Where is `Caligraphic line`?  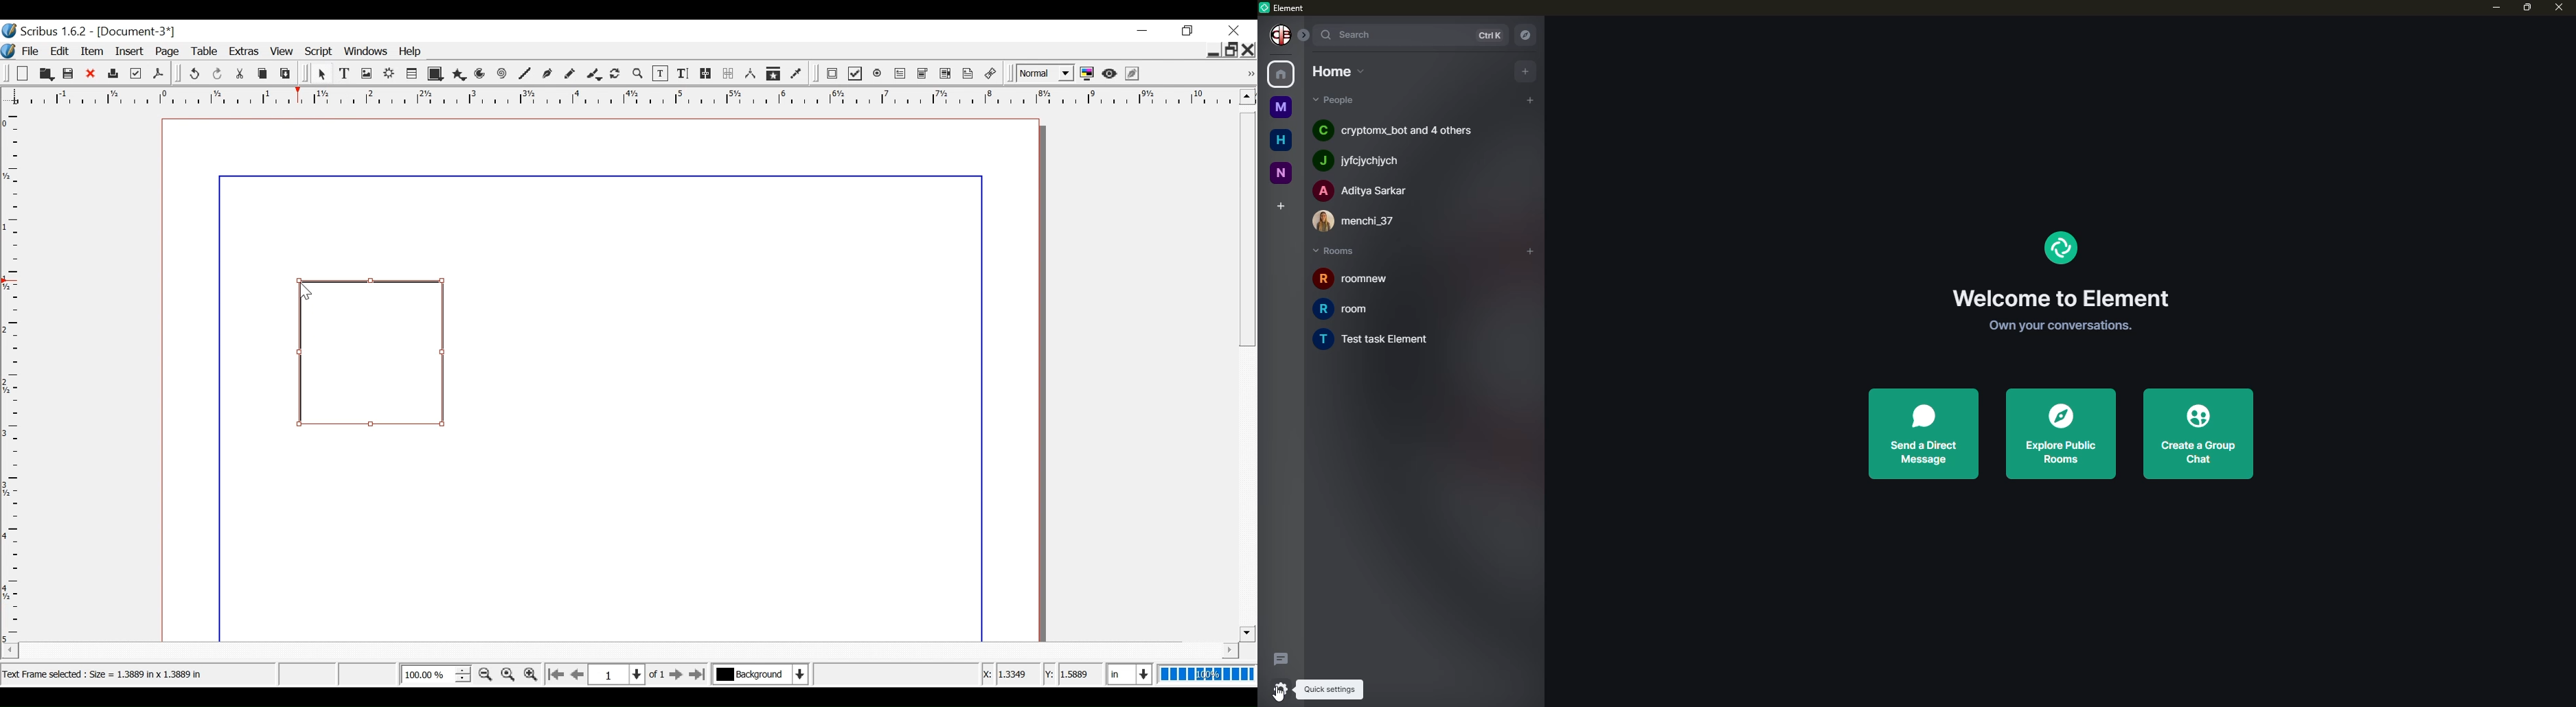
Caligraphic line is located at coordinates (595, 75).